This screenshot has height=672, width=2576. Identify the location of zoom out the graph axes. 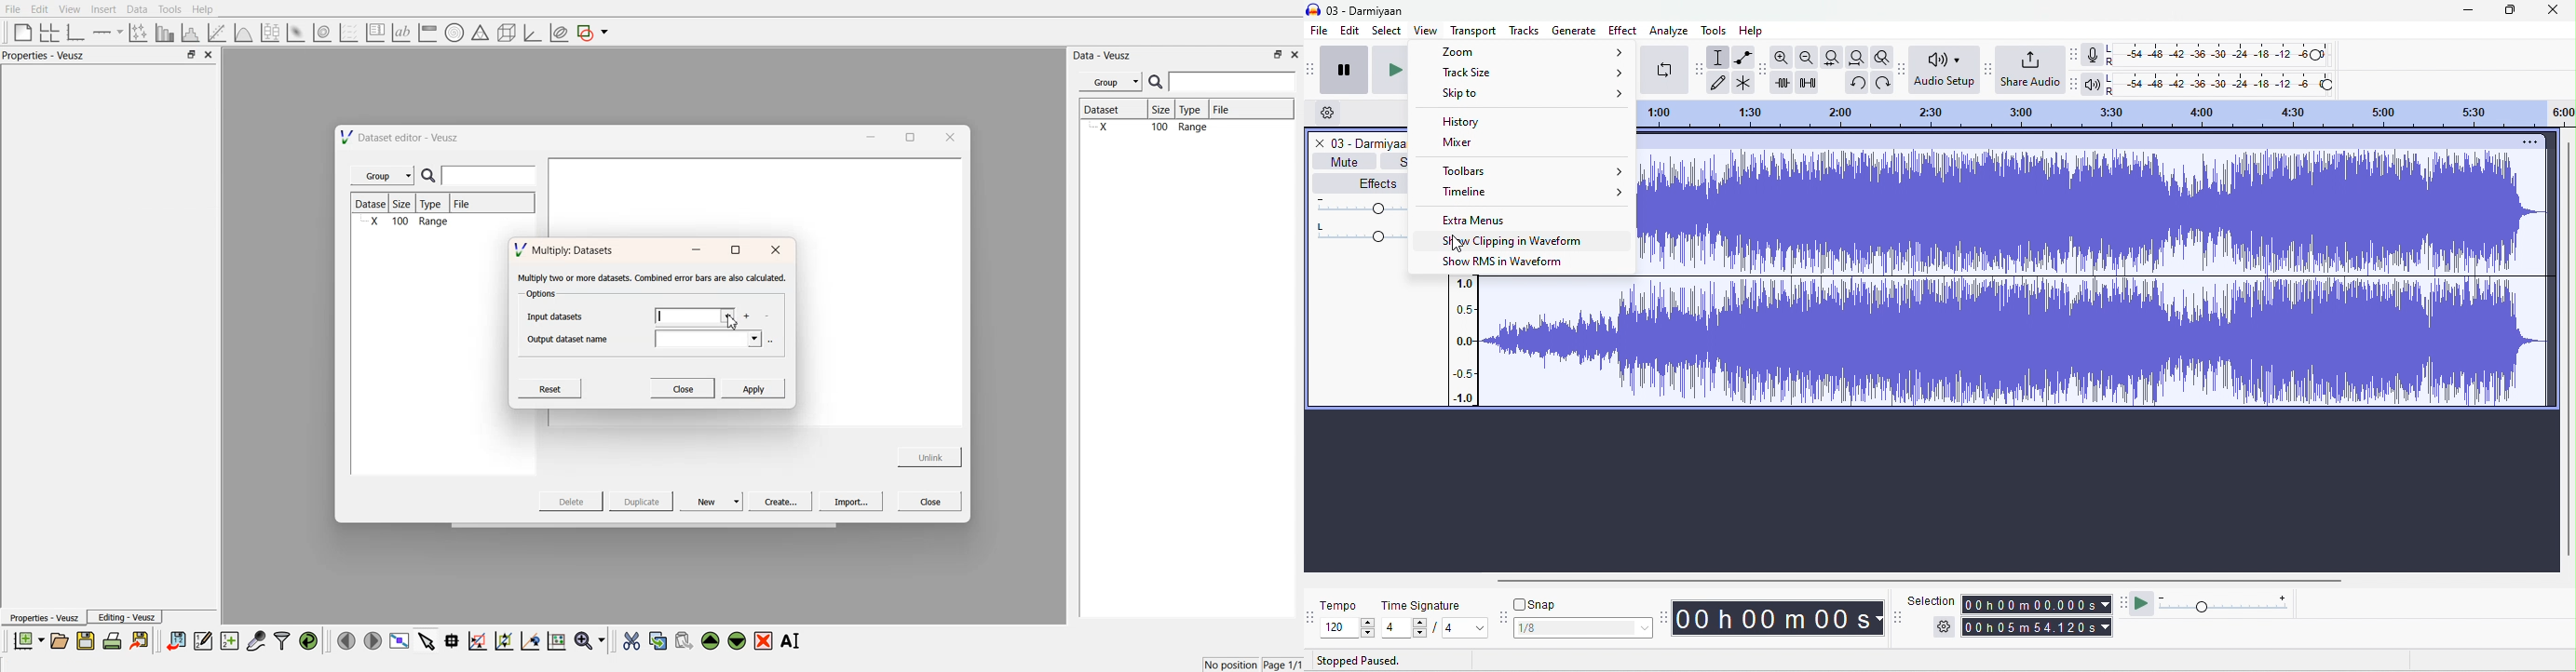
(503, 640).